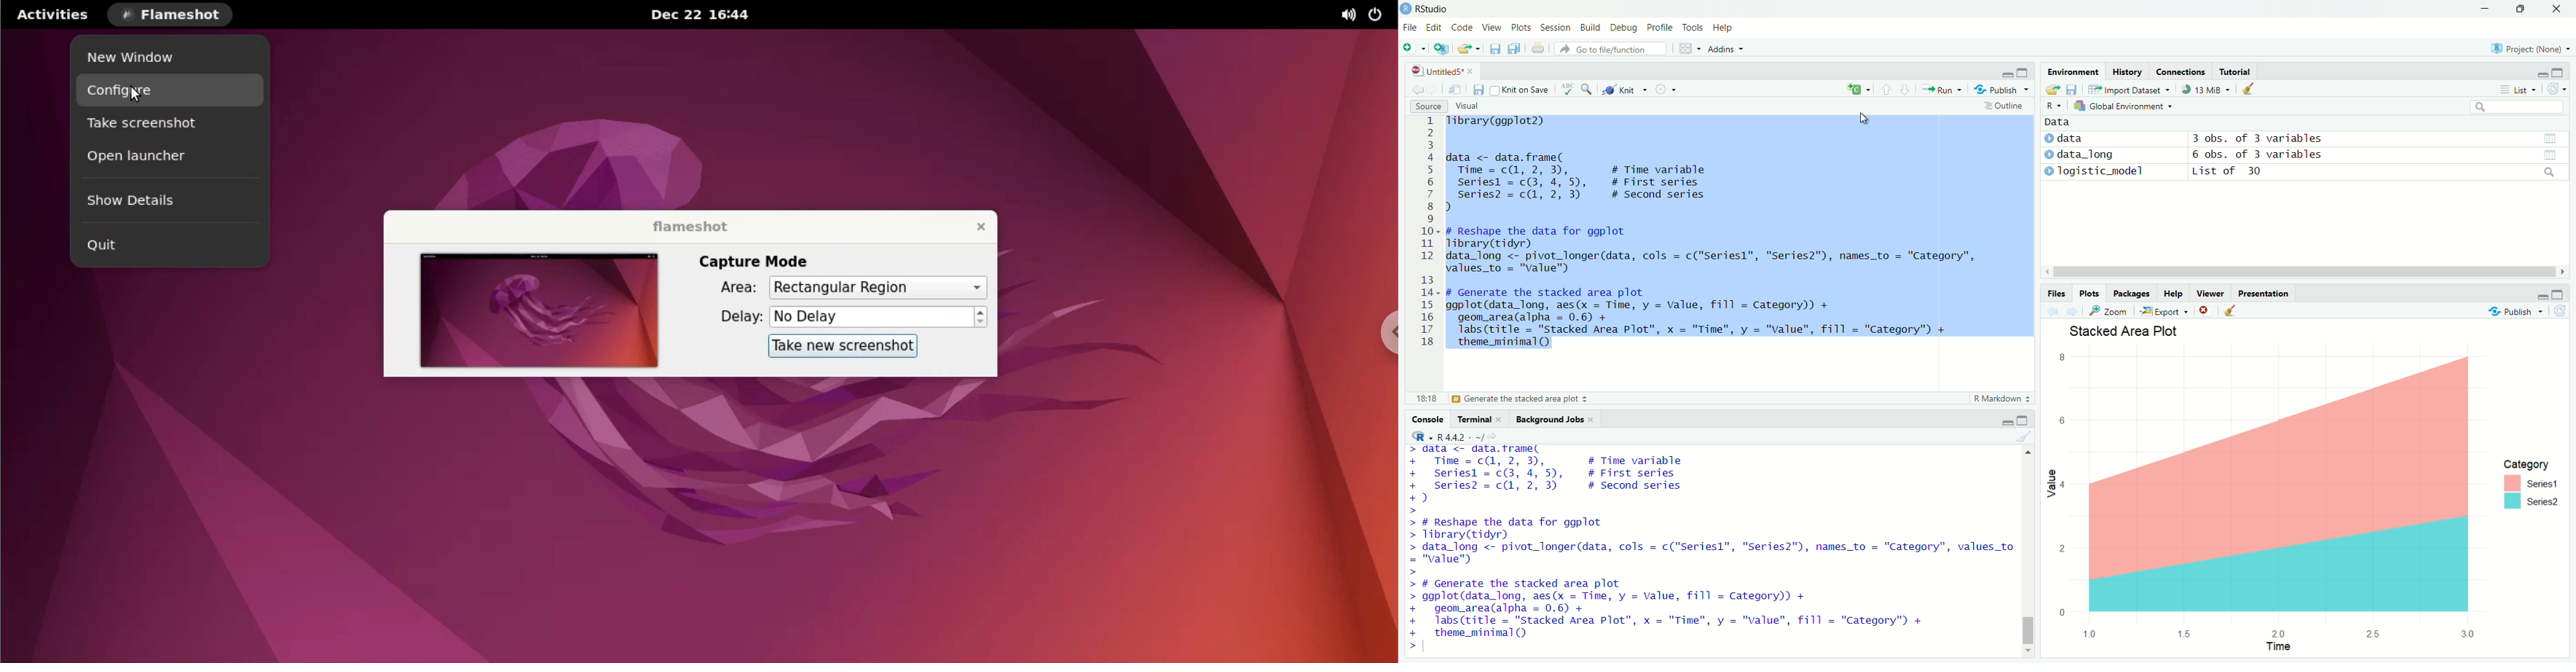  What do you see at coordinates (1419, 88) in the screenshot?
I see `back` at bounding box center [1419, 88].